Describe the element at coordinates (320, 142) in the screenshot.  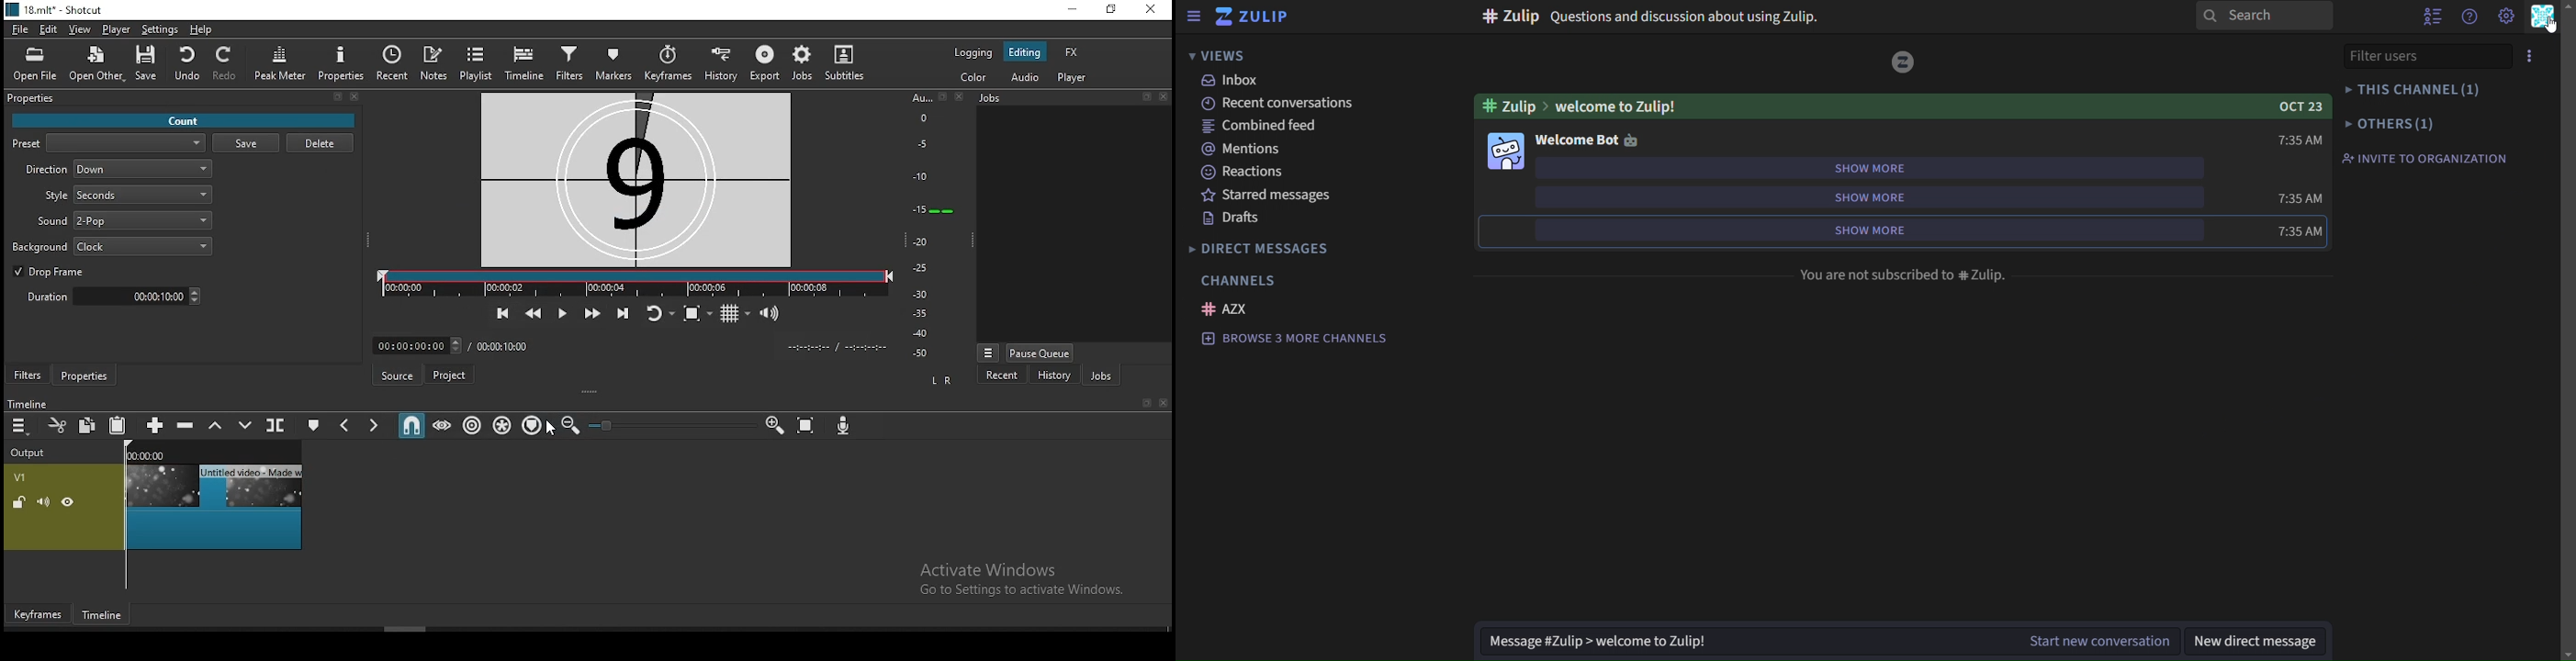
I see `delete` at that location.